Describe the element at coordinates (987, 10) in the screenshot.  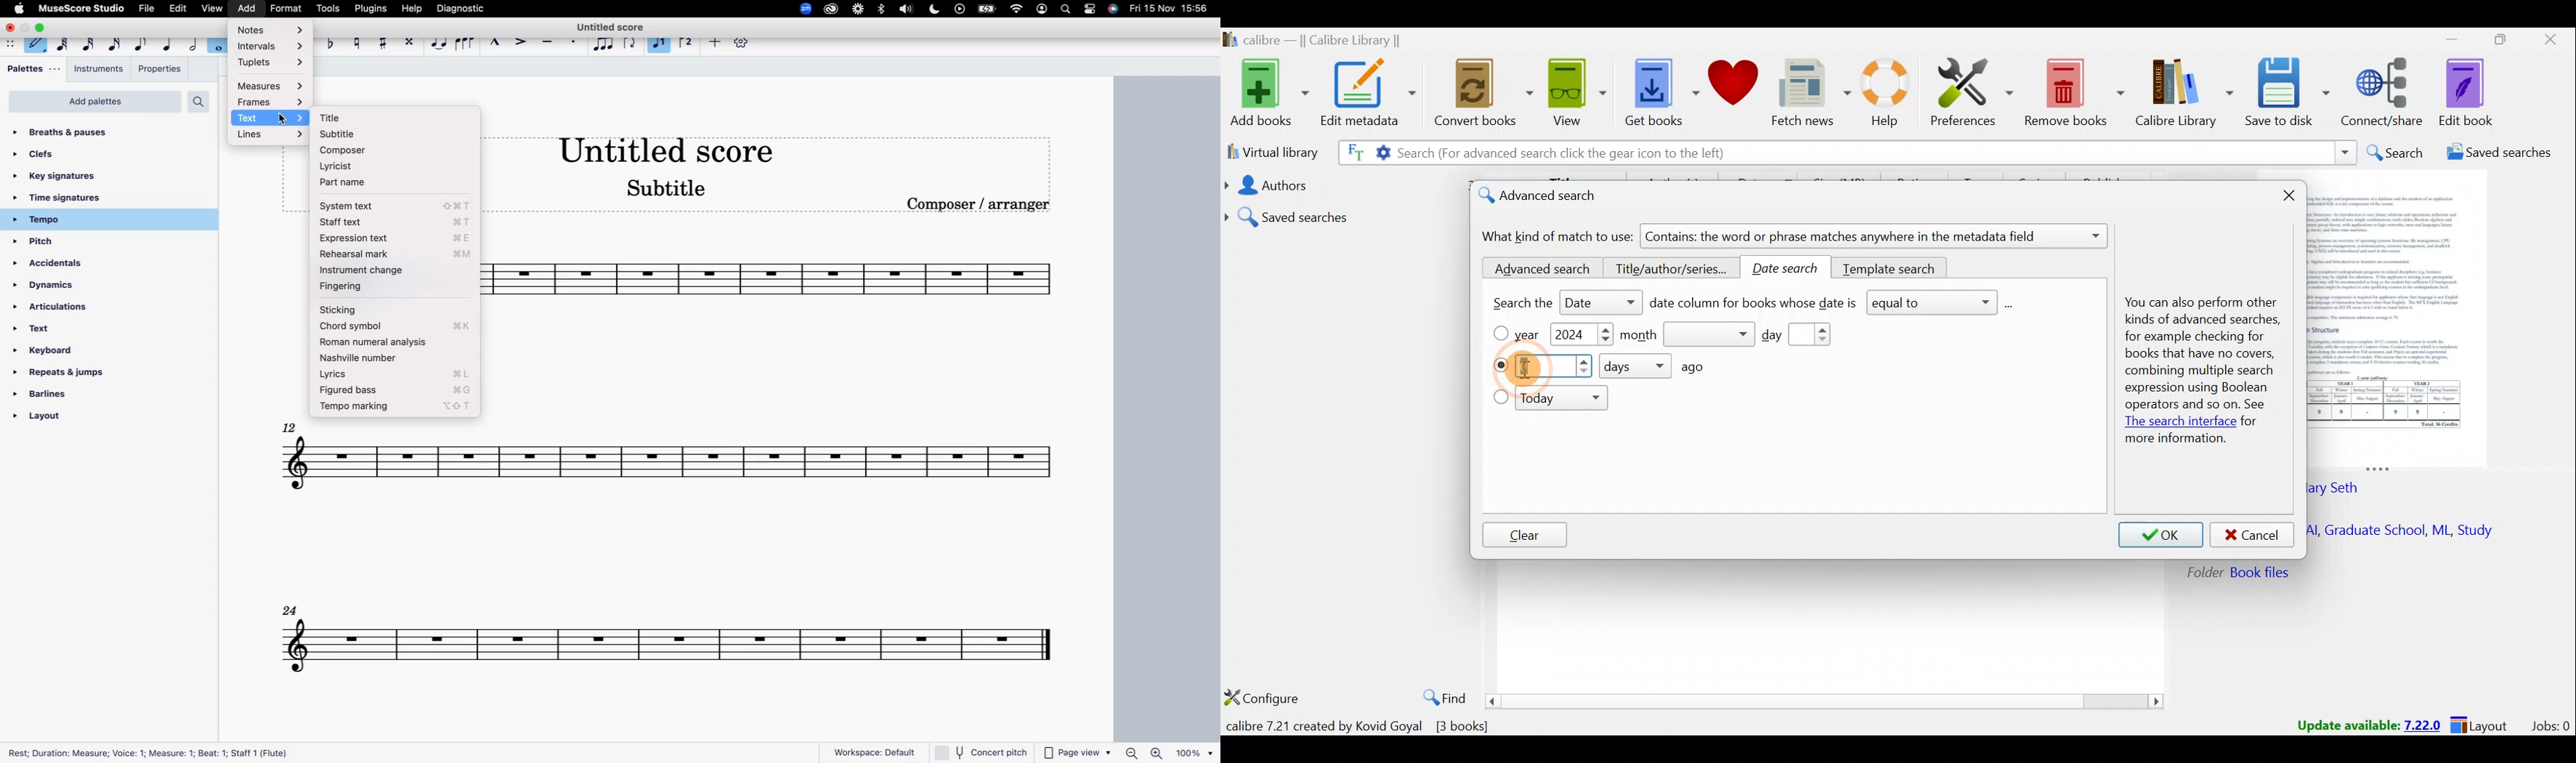
I see `battery` at that location.